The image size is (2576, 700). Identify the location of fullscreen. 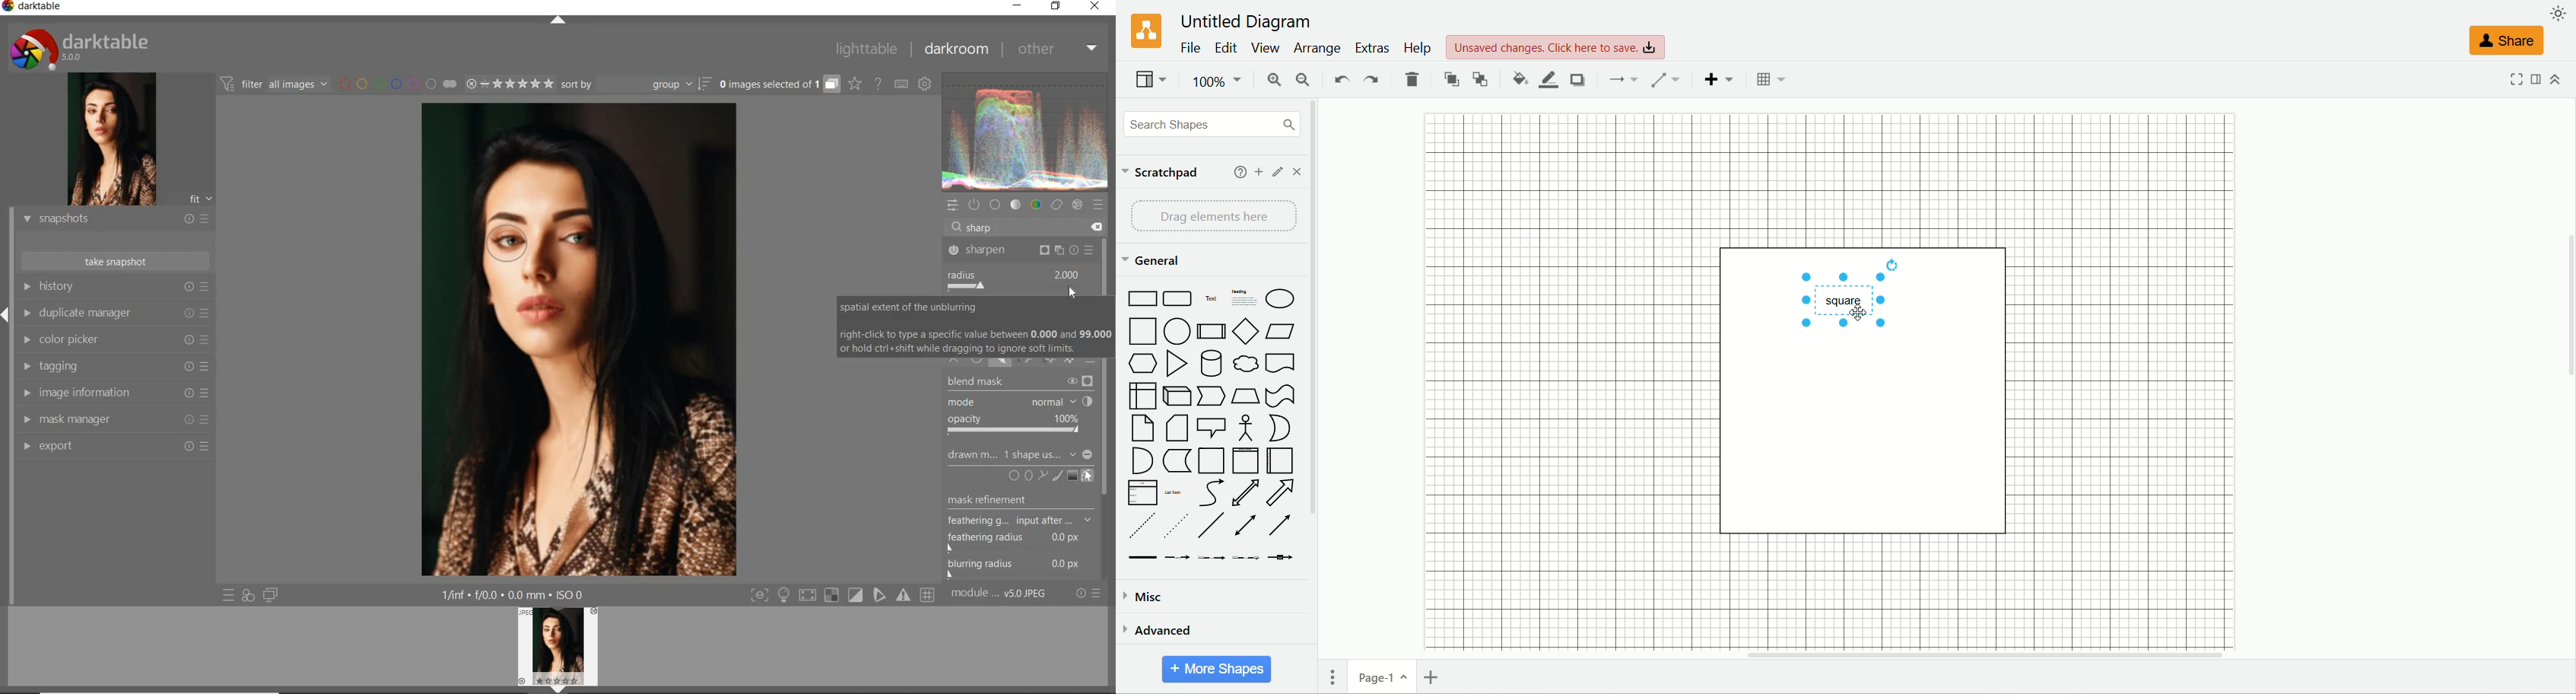
(2514, 79).